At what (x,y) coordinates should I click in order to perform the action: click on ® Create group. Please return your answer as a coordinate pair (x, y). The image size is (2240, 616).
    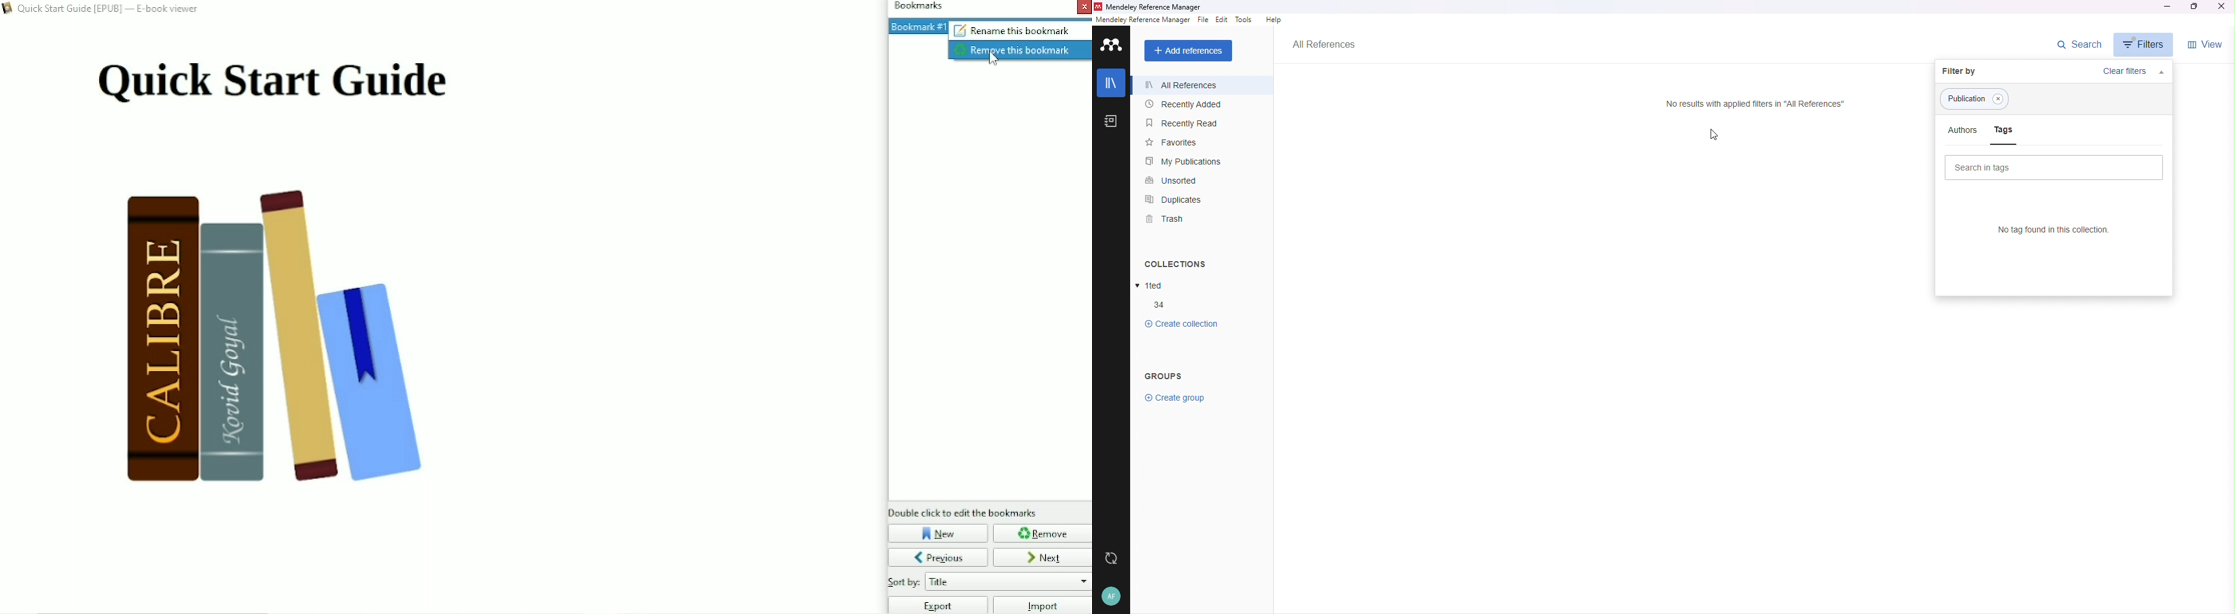
    Looking at the image, I should click on (1177, 399).